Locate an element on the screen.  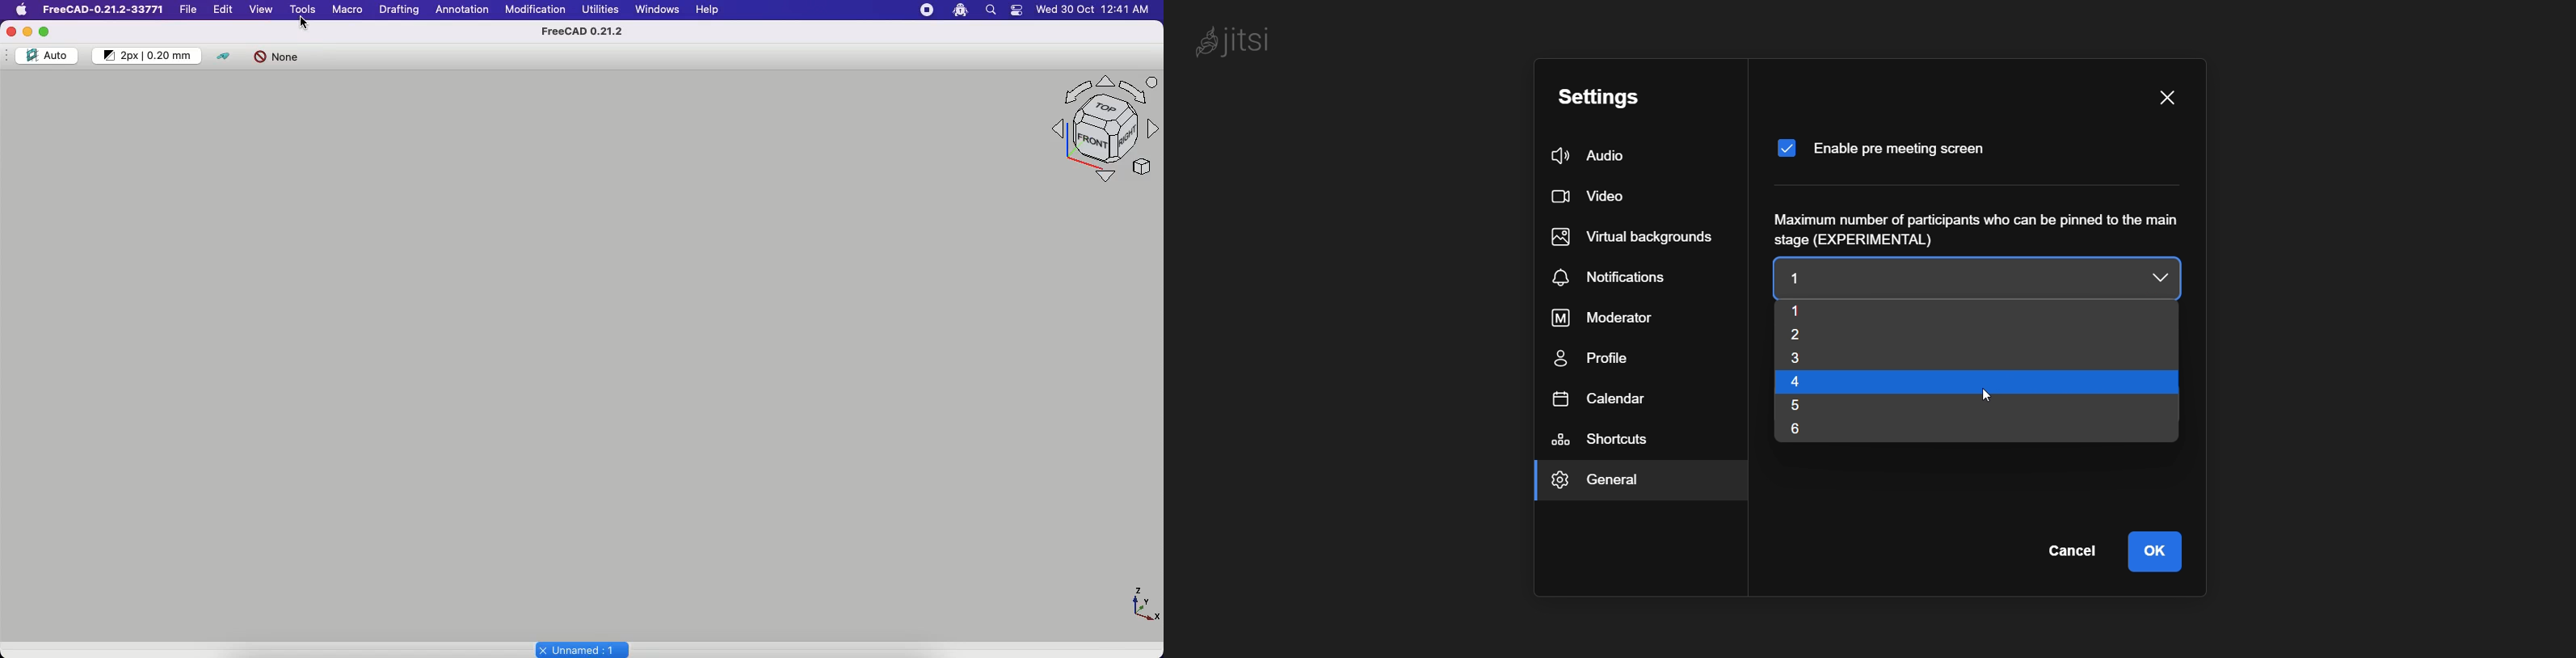
Axis is located at coordinates (1143, 604).